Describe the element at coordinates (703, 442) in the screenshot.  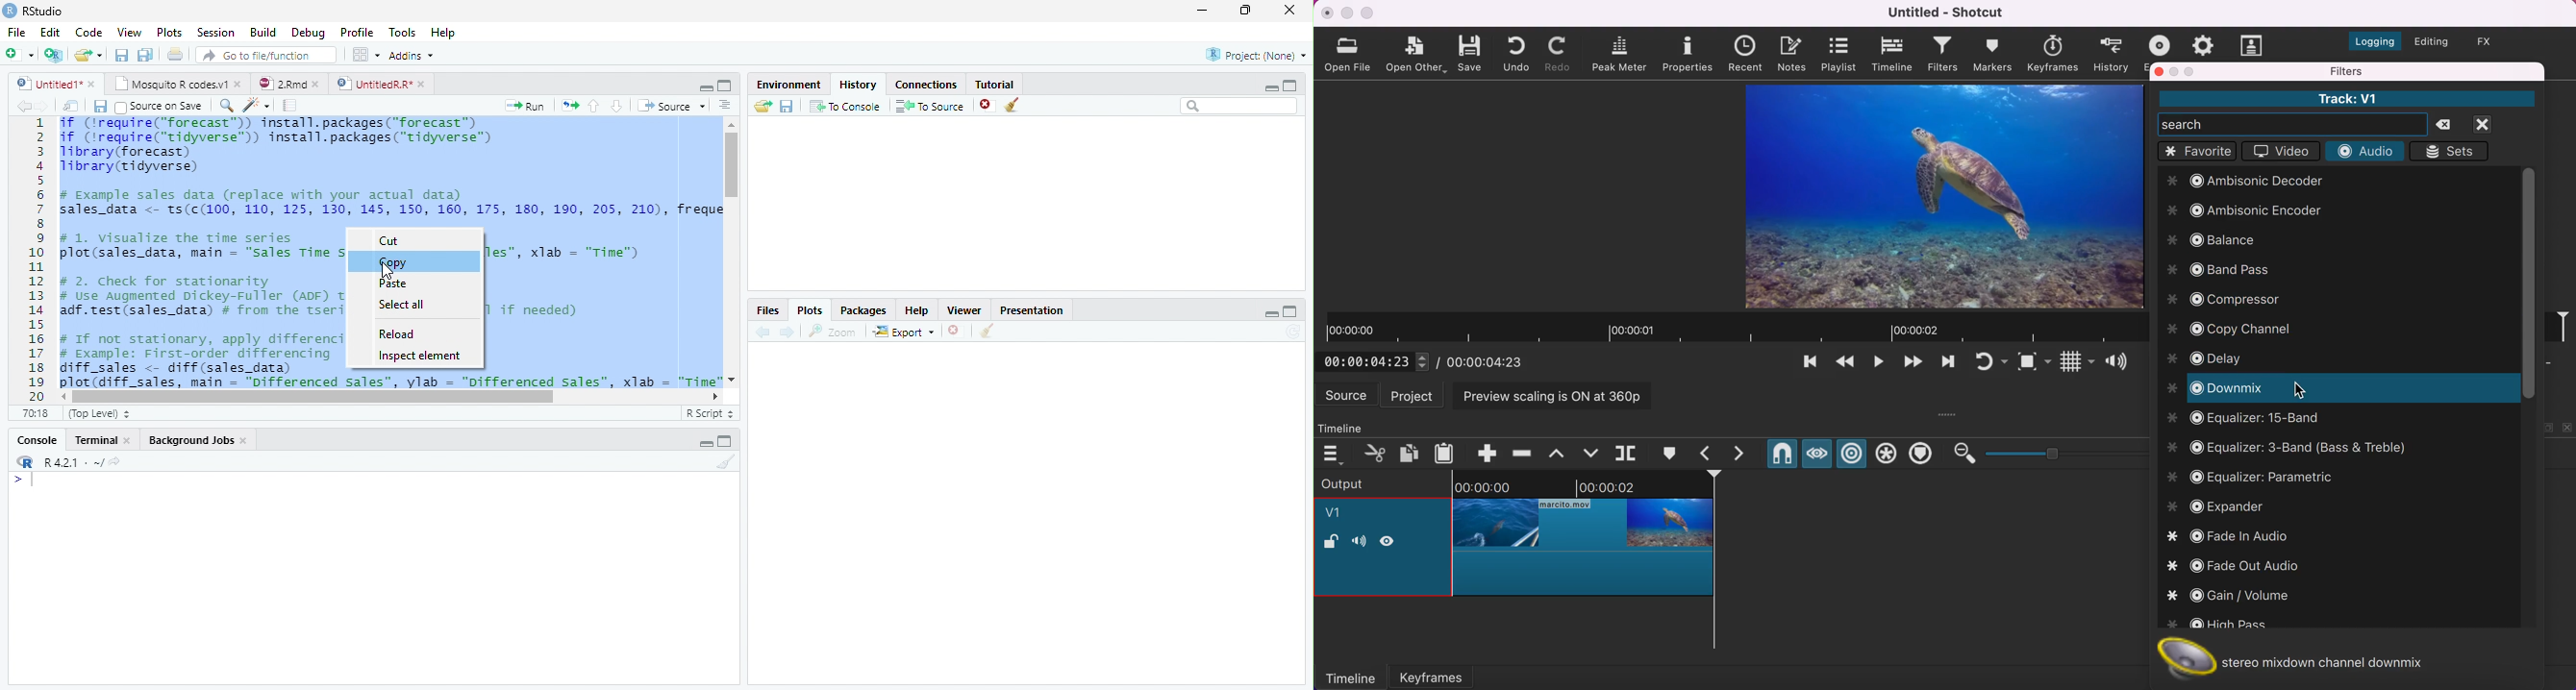
I see `Minimize` at that location.